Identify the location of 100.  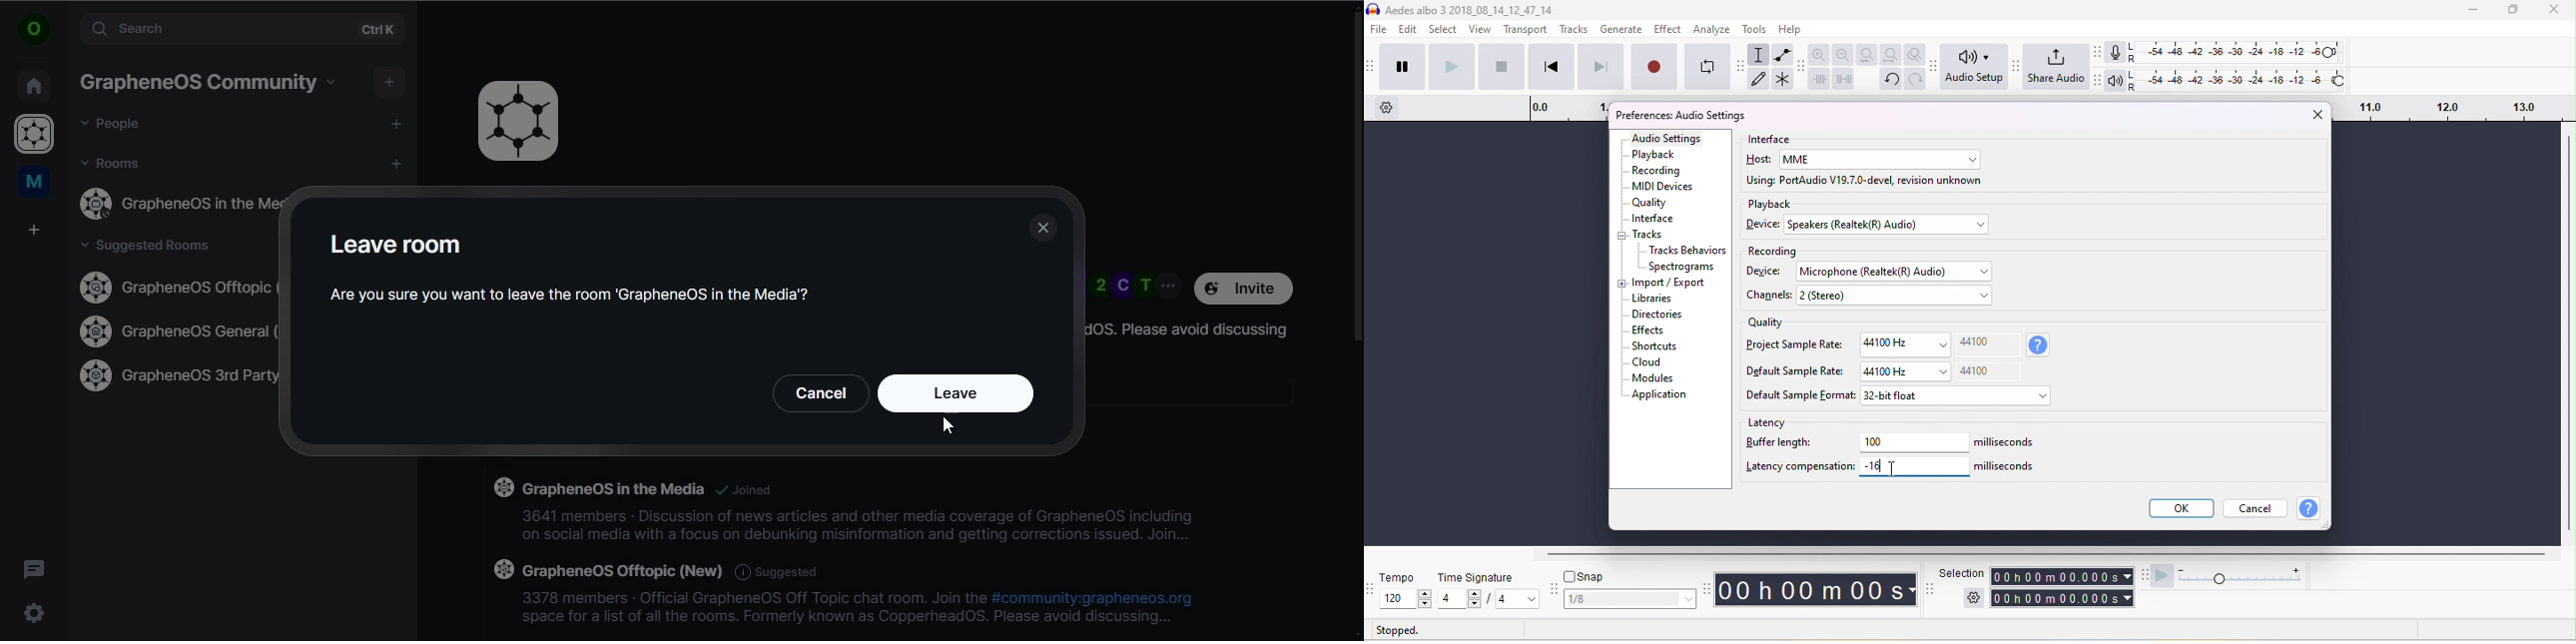
(1915, 442).